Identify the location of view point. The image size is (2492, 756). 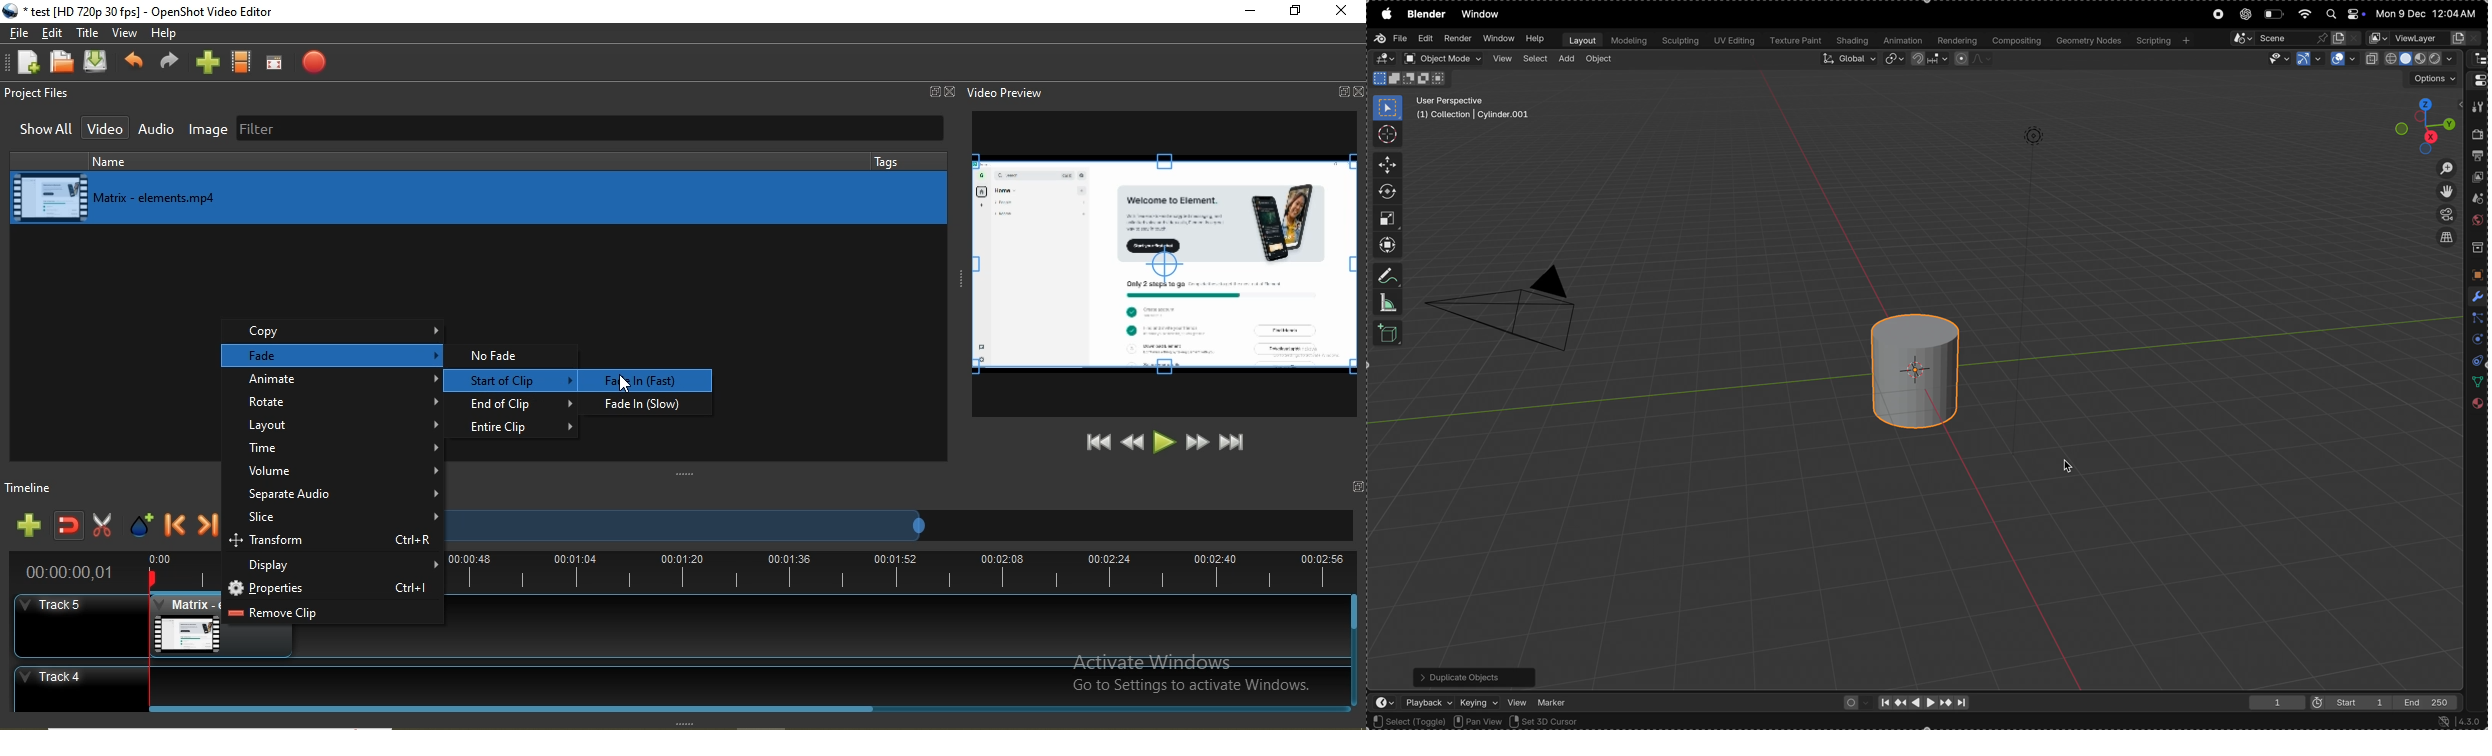
(2426, 122).